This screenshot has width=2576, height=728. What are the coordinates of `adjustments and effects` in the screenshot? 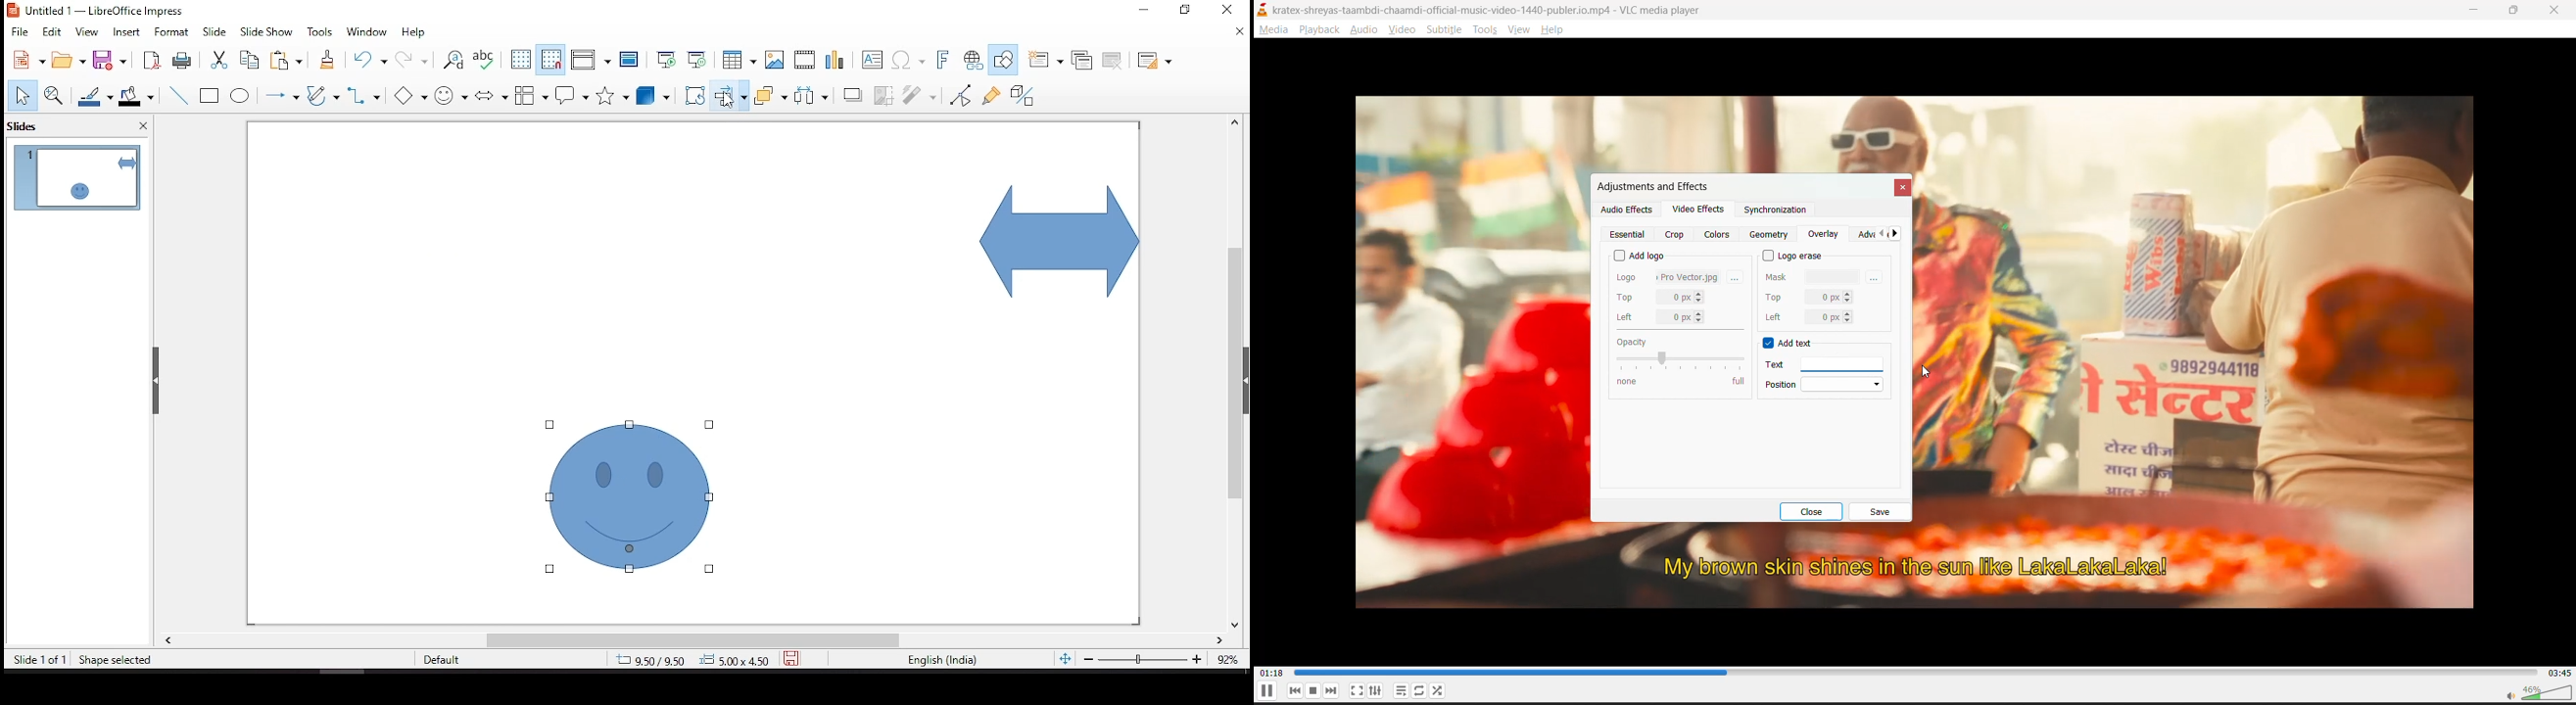 It's located at (1651, 186).